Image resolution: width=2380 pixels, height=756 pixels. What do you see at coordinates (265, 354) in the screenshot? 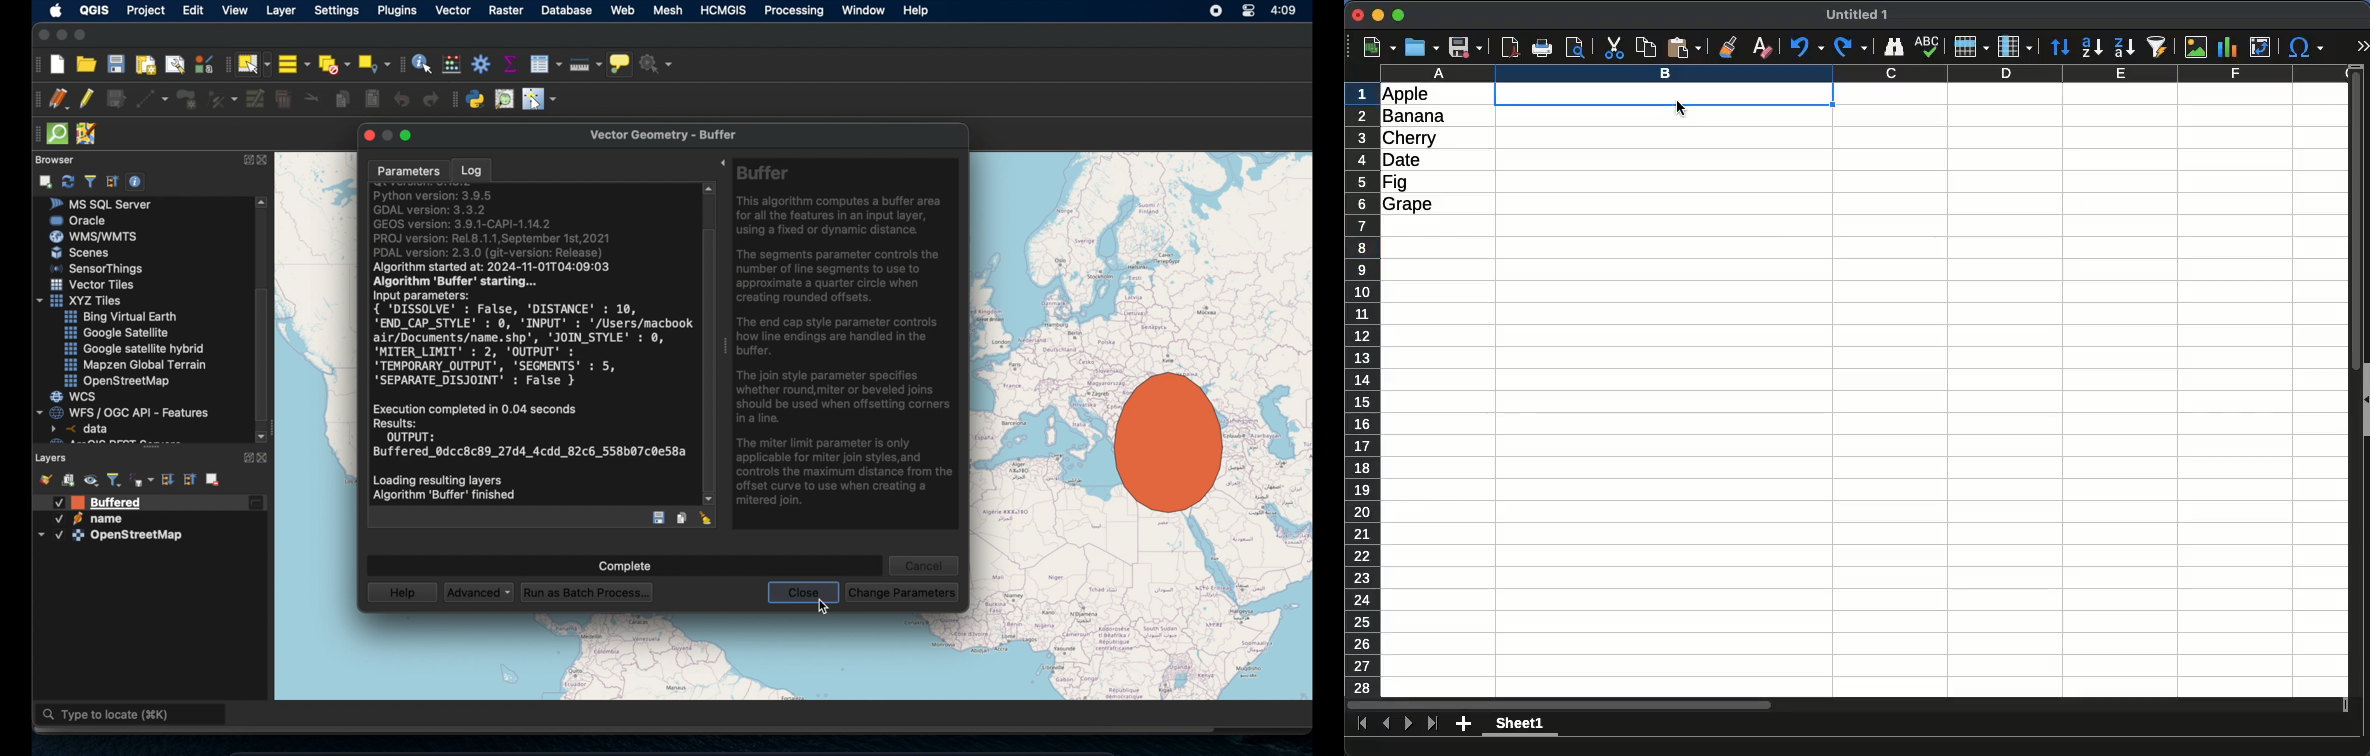
I see `scroll box` at bounding box center [265, 354].